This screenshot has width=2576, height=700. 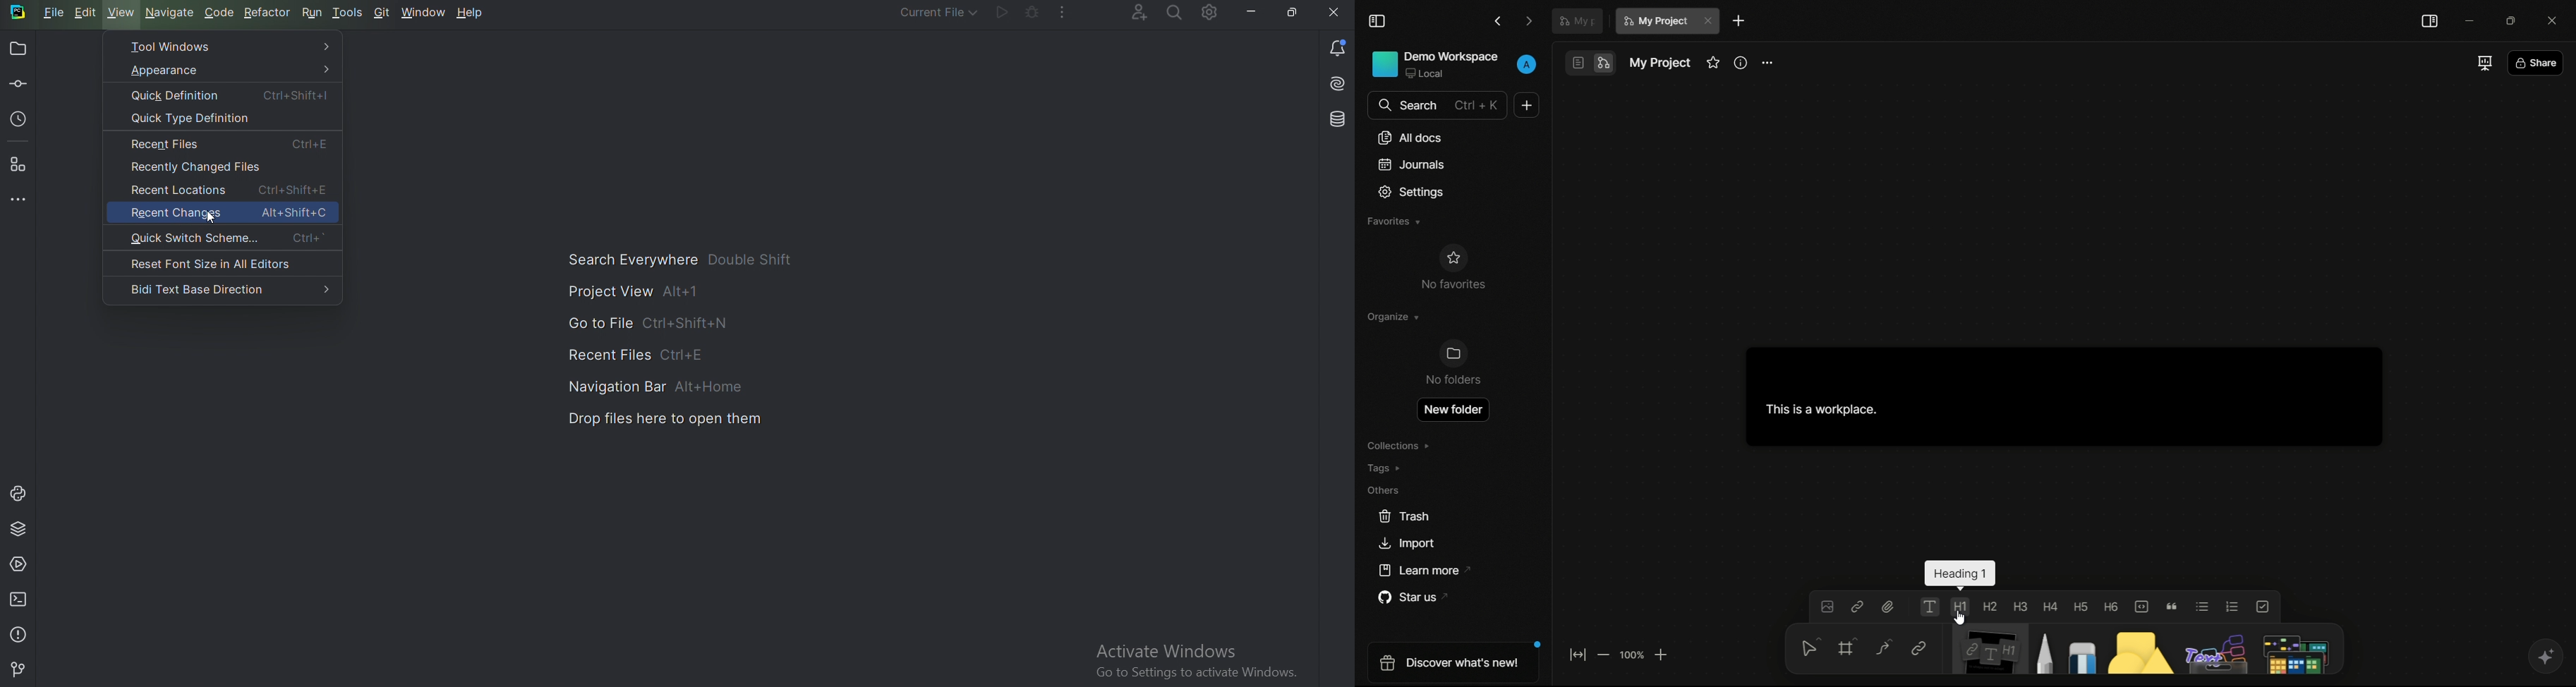 I want to click on heading 6, so click(x=2111, y=607).